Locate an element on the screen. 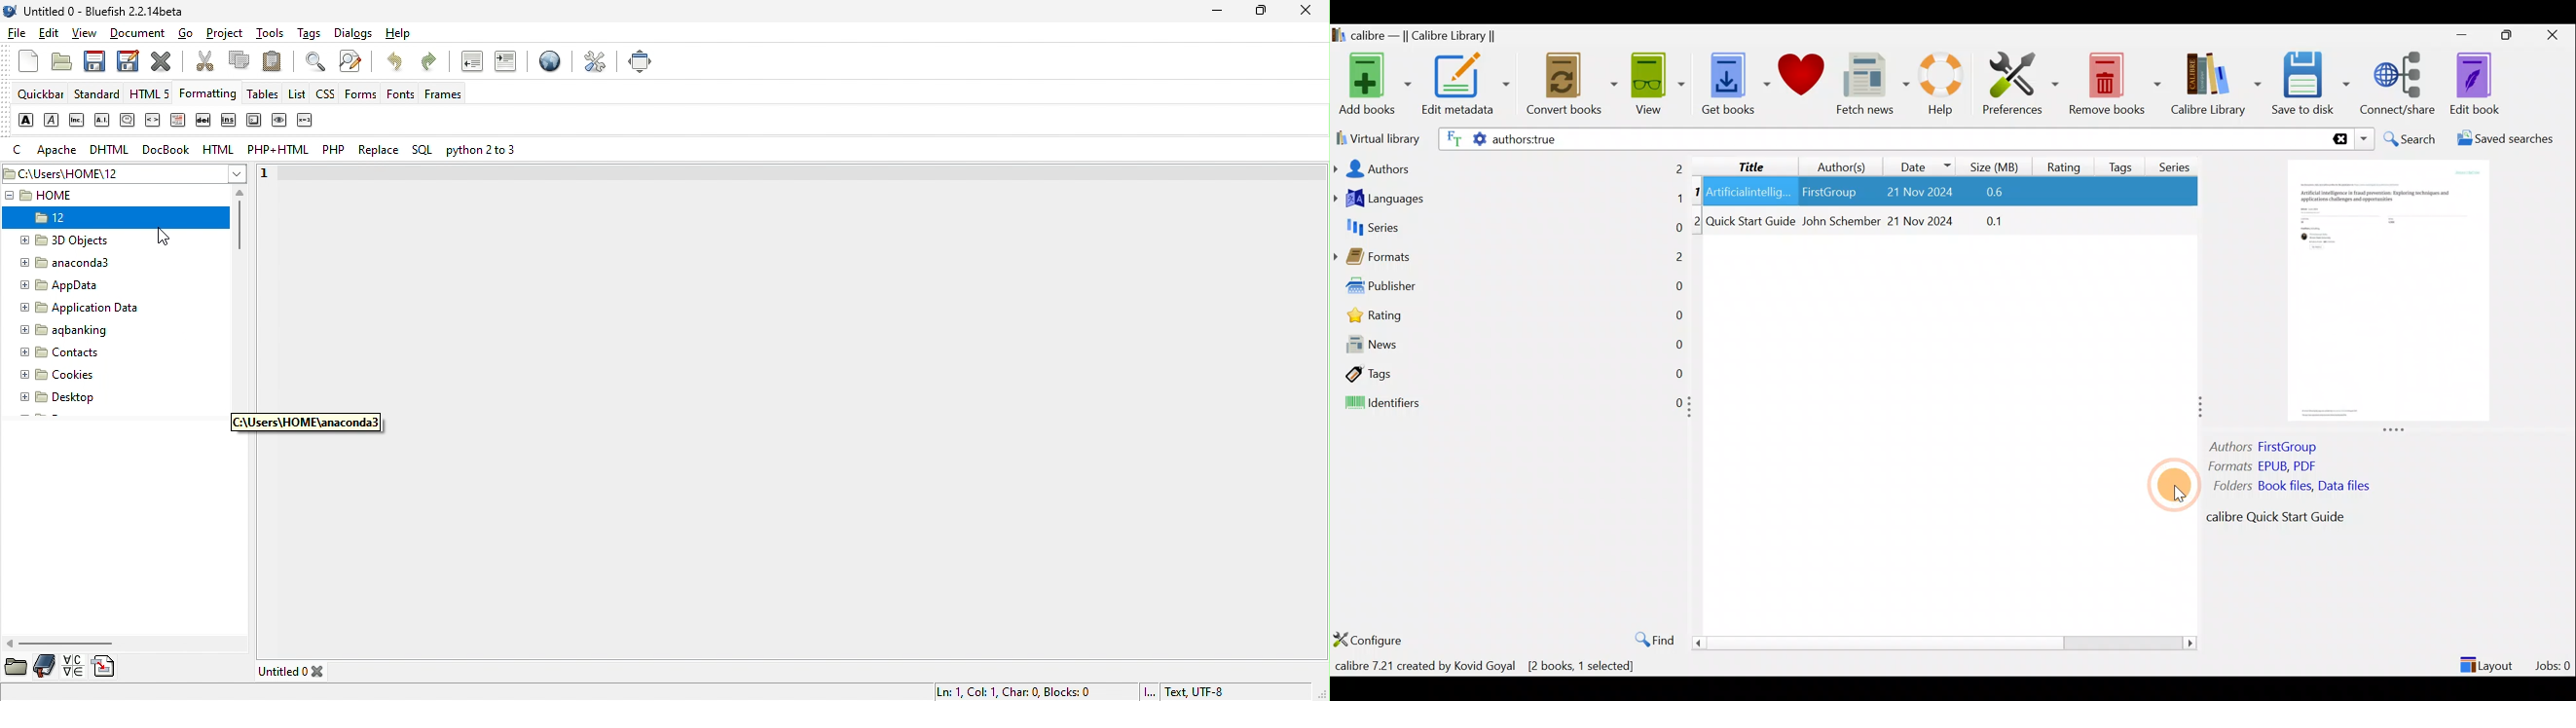 The width and height of the screenshot is (2576, 728). Add books is located at coordinates (1373, 85).